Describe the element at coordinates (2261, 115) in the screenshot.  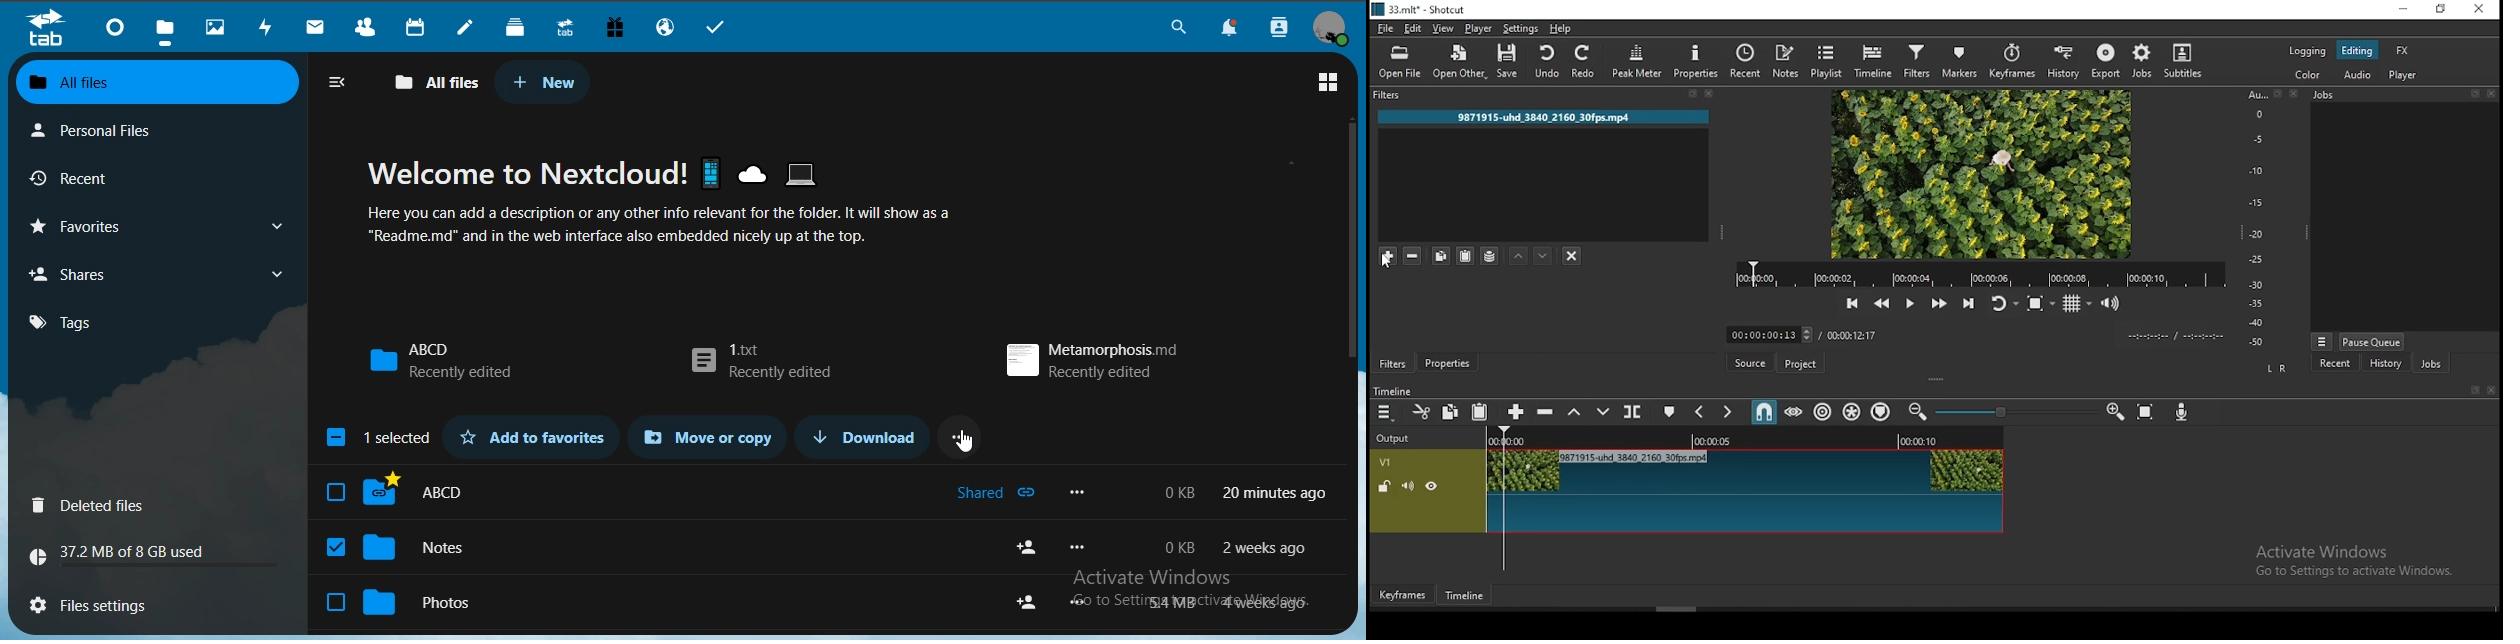
I see `0` at that location.